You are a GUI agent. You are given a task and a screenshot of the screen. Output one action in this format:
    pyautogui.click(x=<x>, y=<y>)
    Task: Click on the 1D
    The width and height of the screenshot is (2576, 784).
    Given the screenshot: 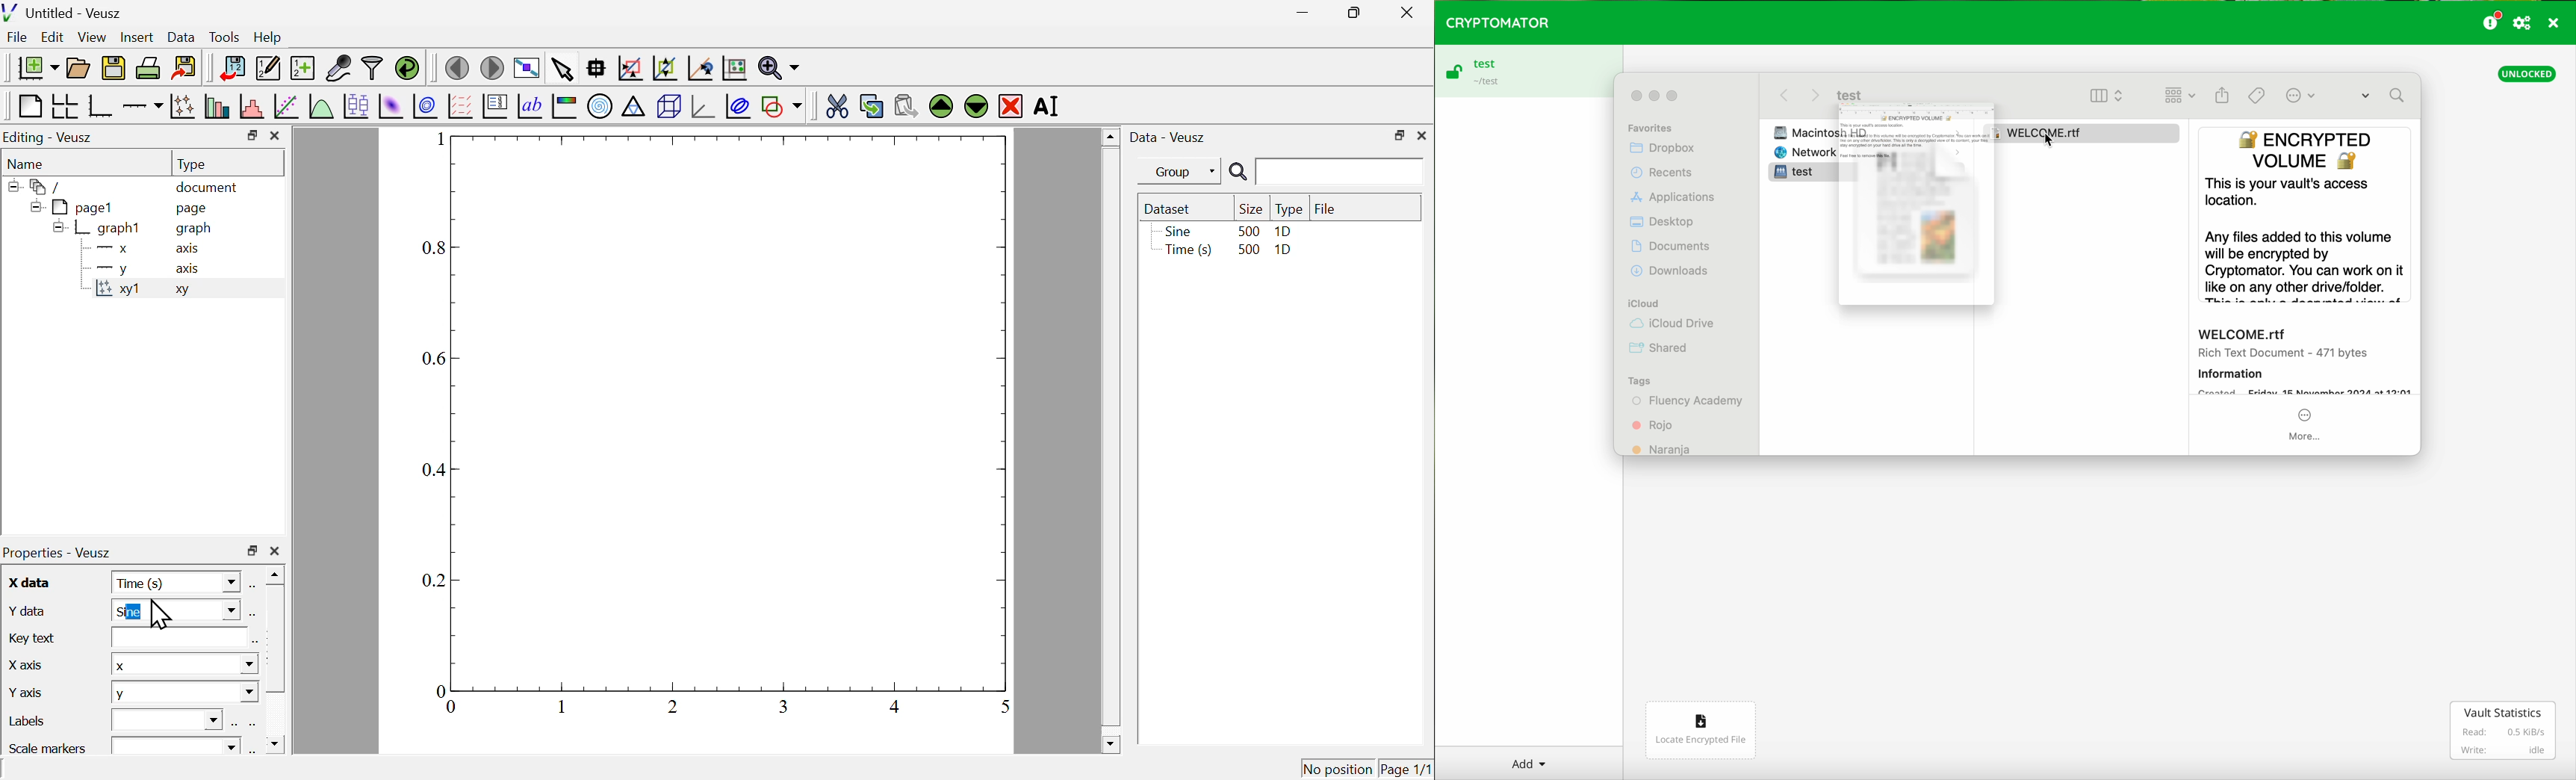 What is the action you would take?
    pyautogui.click(x=1285, y=252)
    